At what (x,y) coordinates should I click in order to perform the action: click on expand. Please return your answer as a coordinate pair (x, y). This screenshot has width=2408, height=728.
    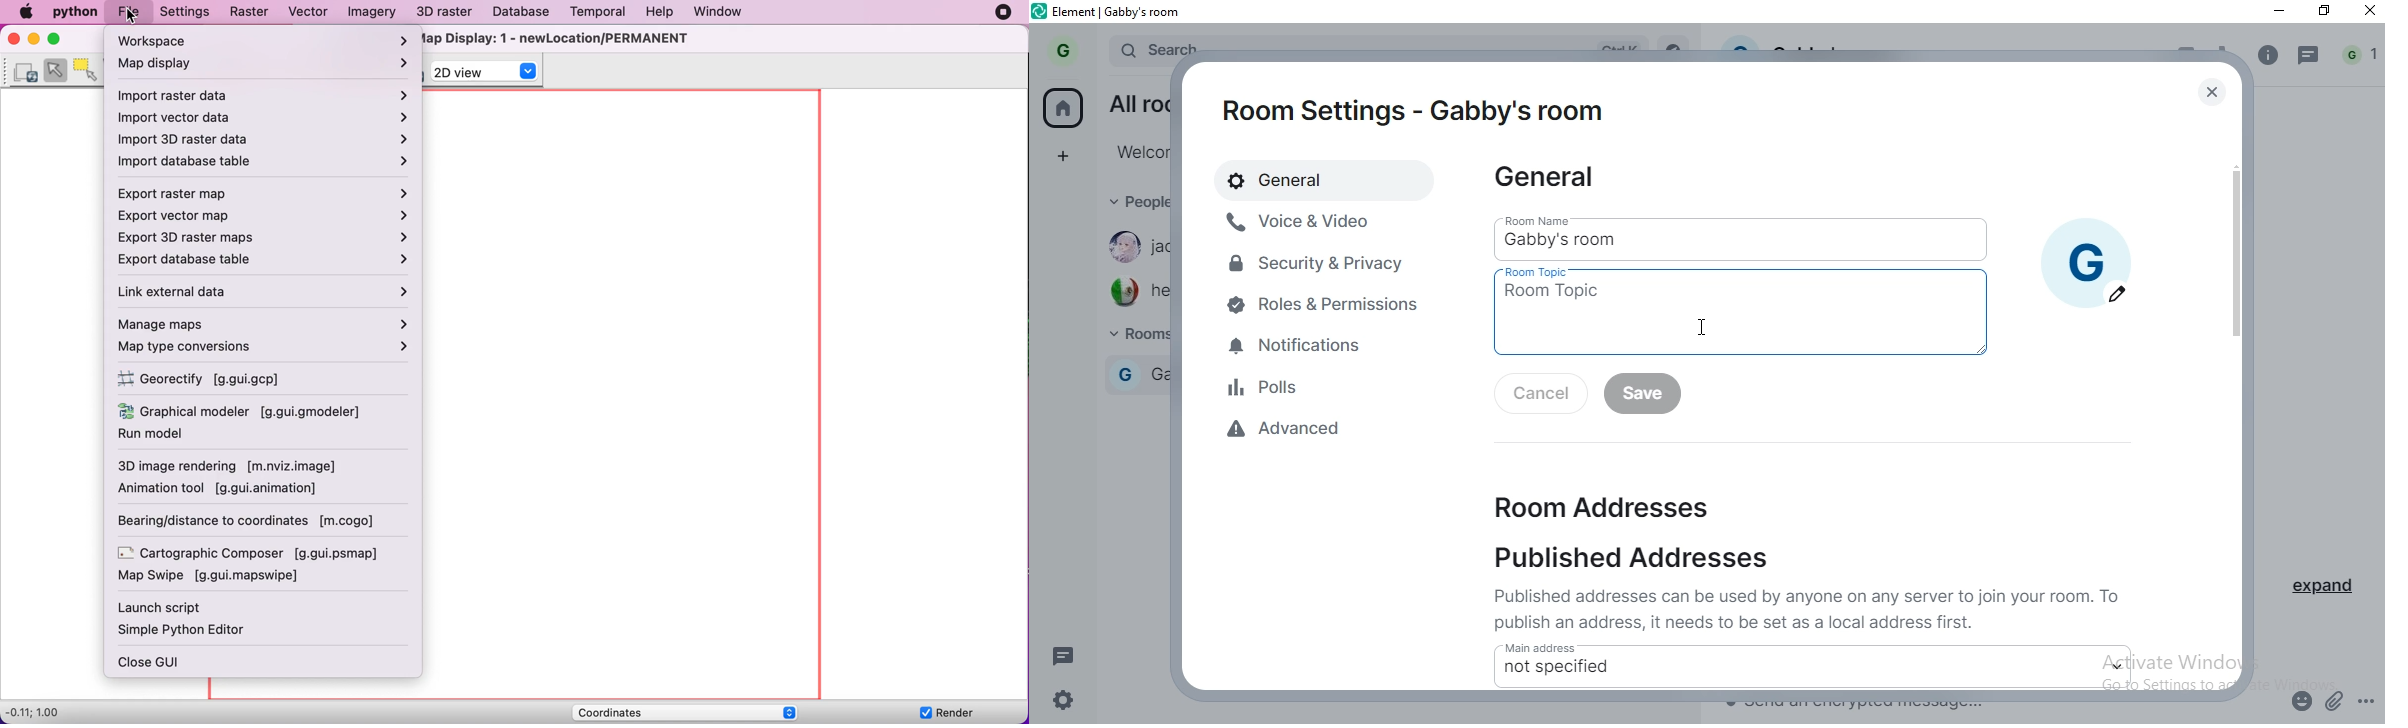
    Looking at the image, I should click on (2331, 591).